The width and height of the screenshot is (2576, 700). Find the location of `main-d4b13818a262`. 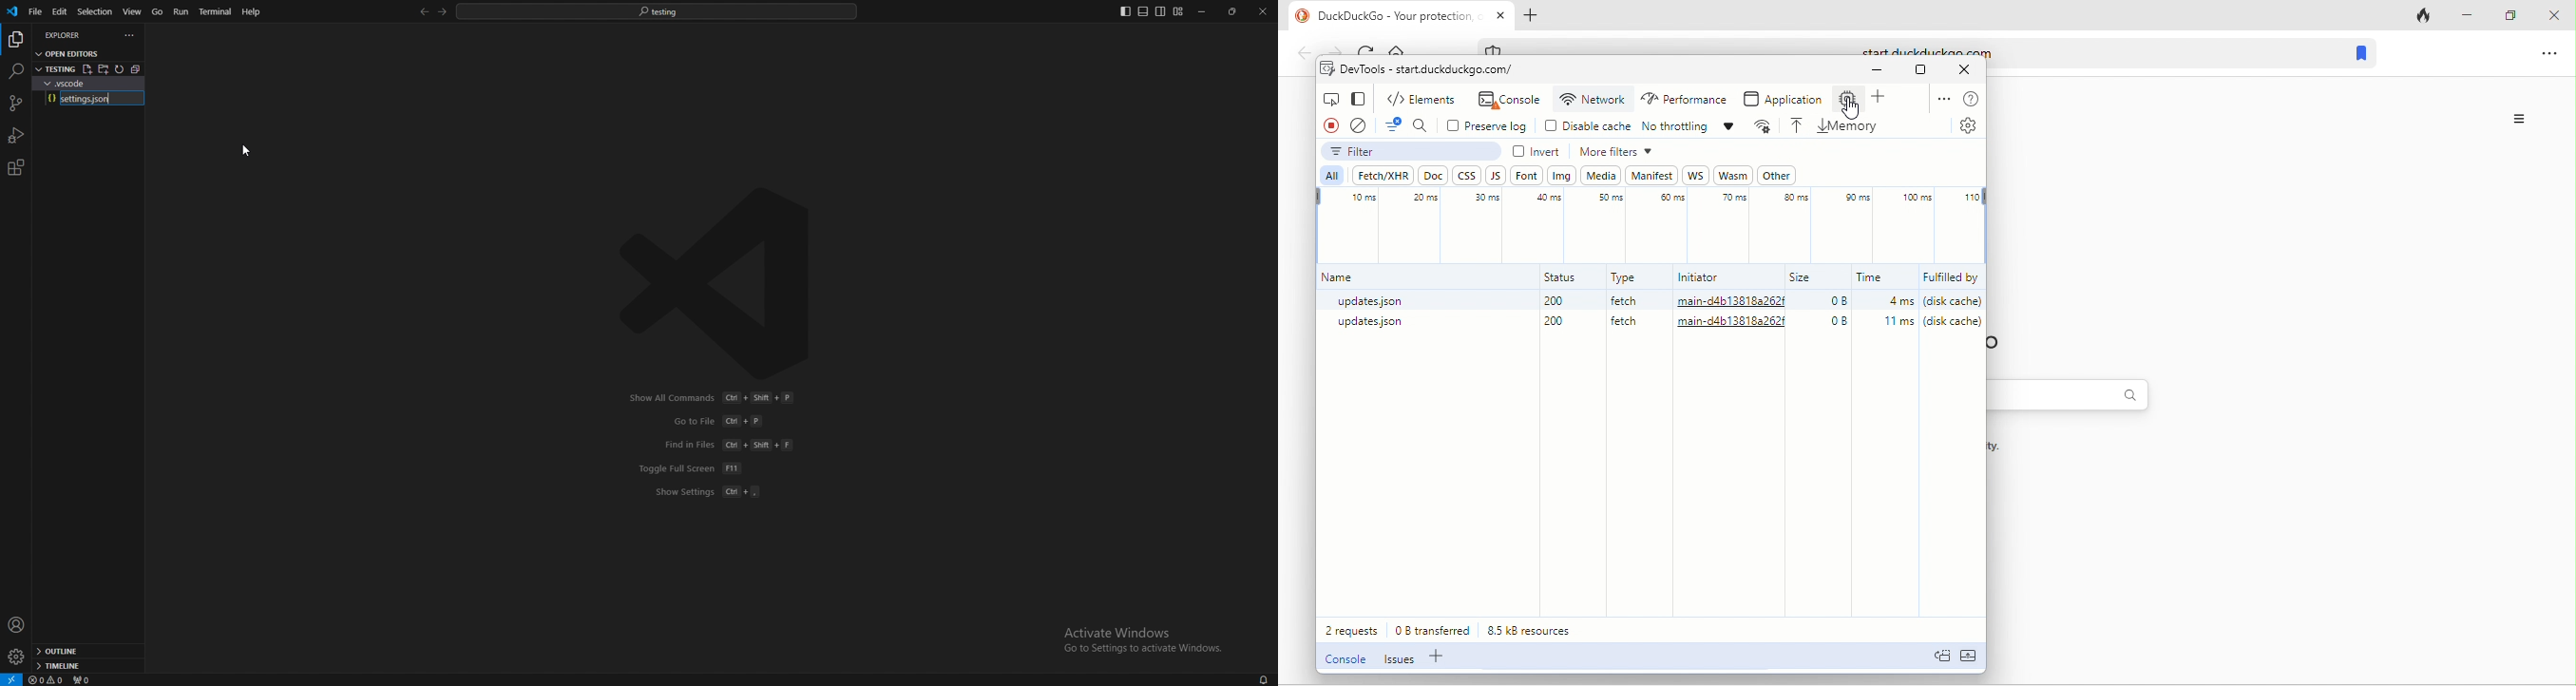

main-d4b13818a262 is located at coordinates (1732, 303).